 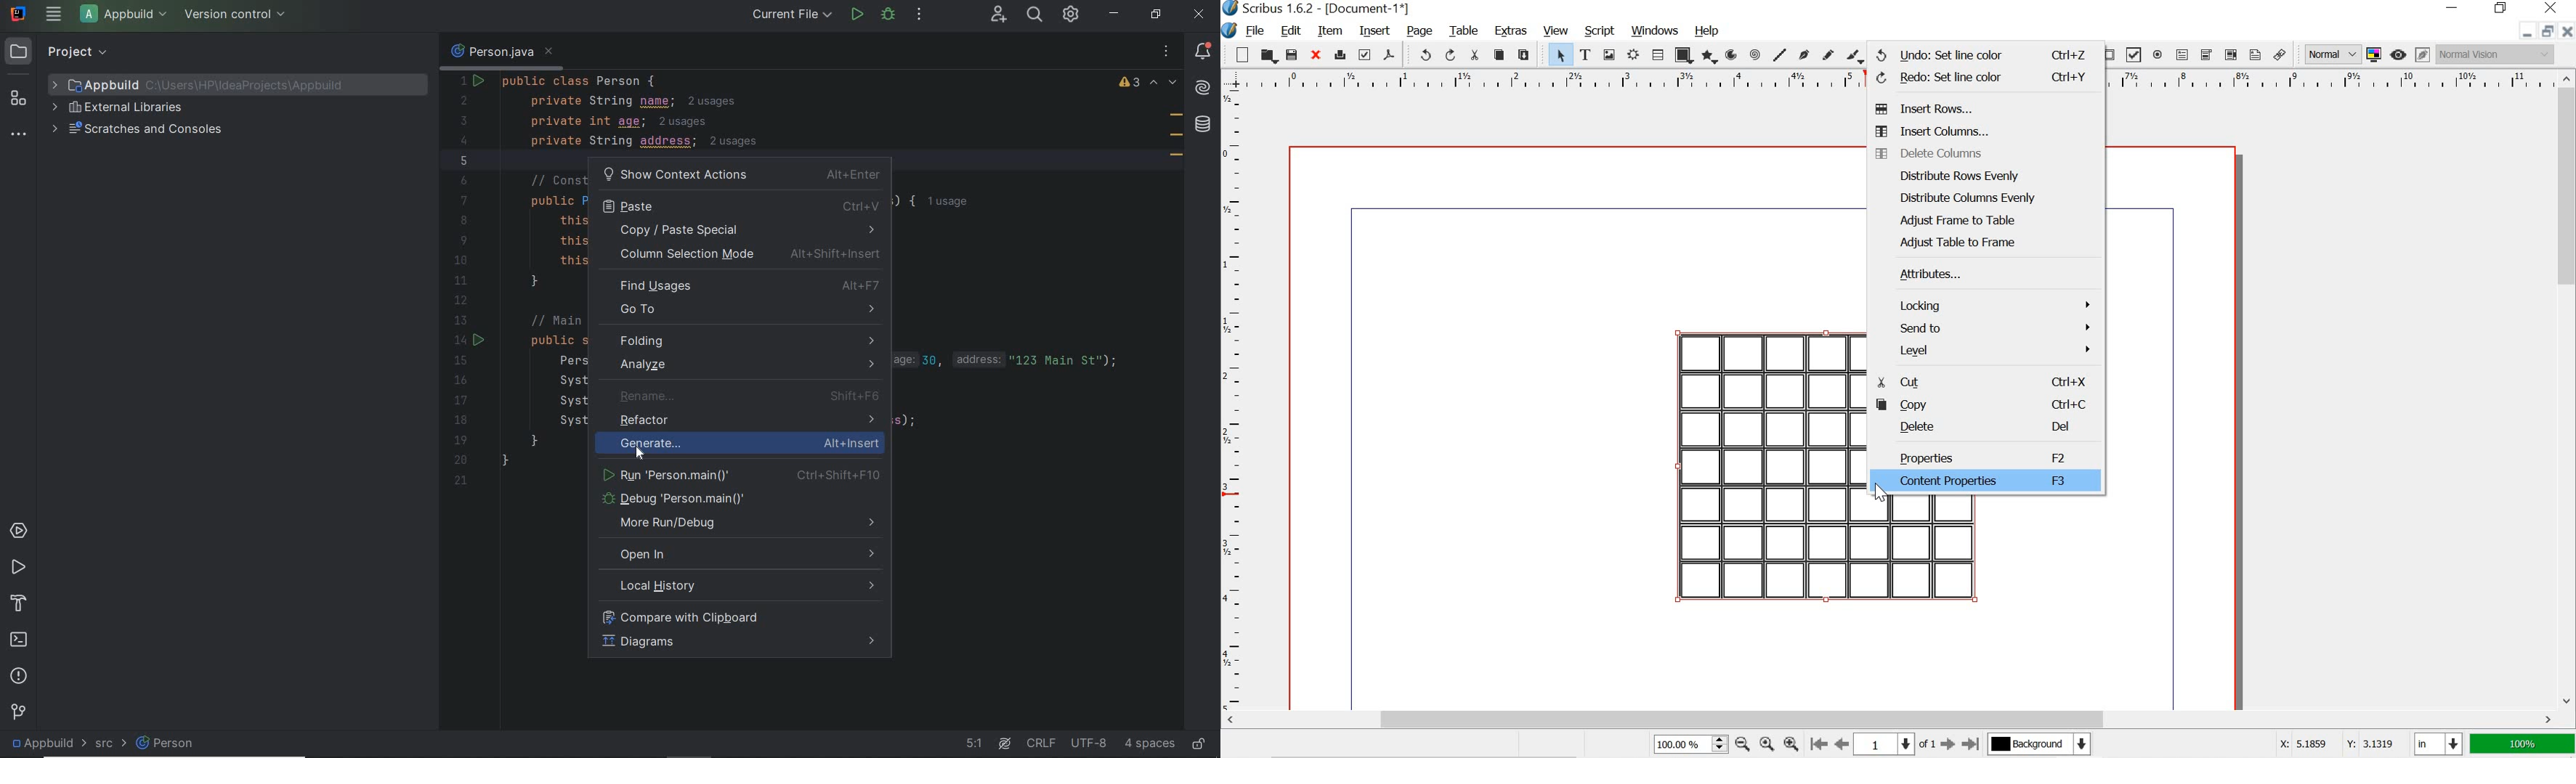 I want to click on content properties  f3, so click(x=1985, y=482).